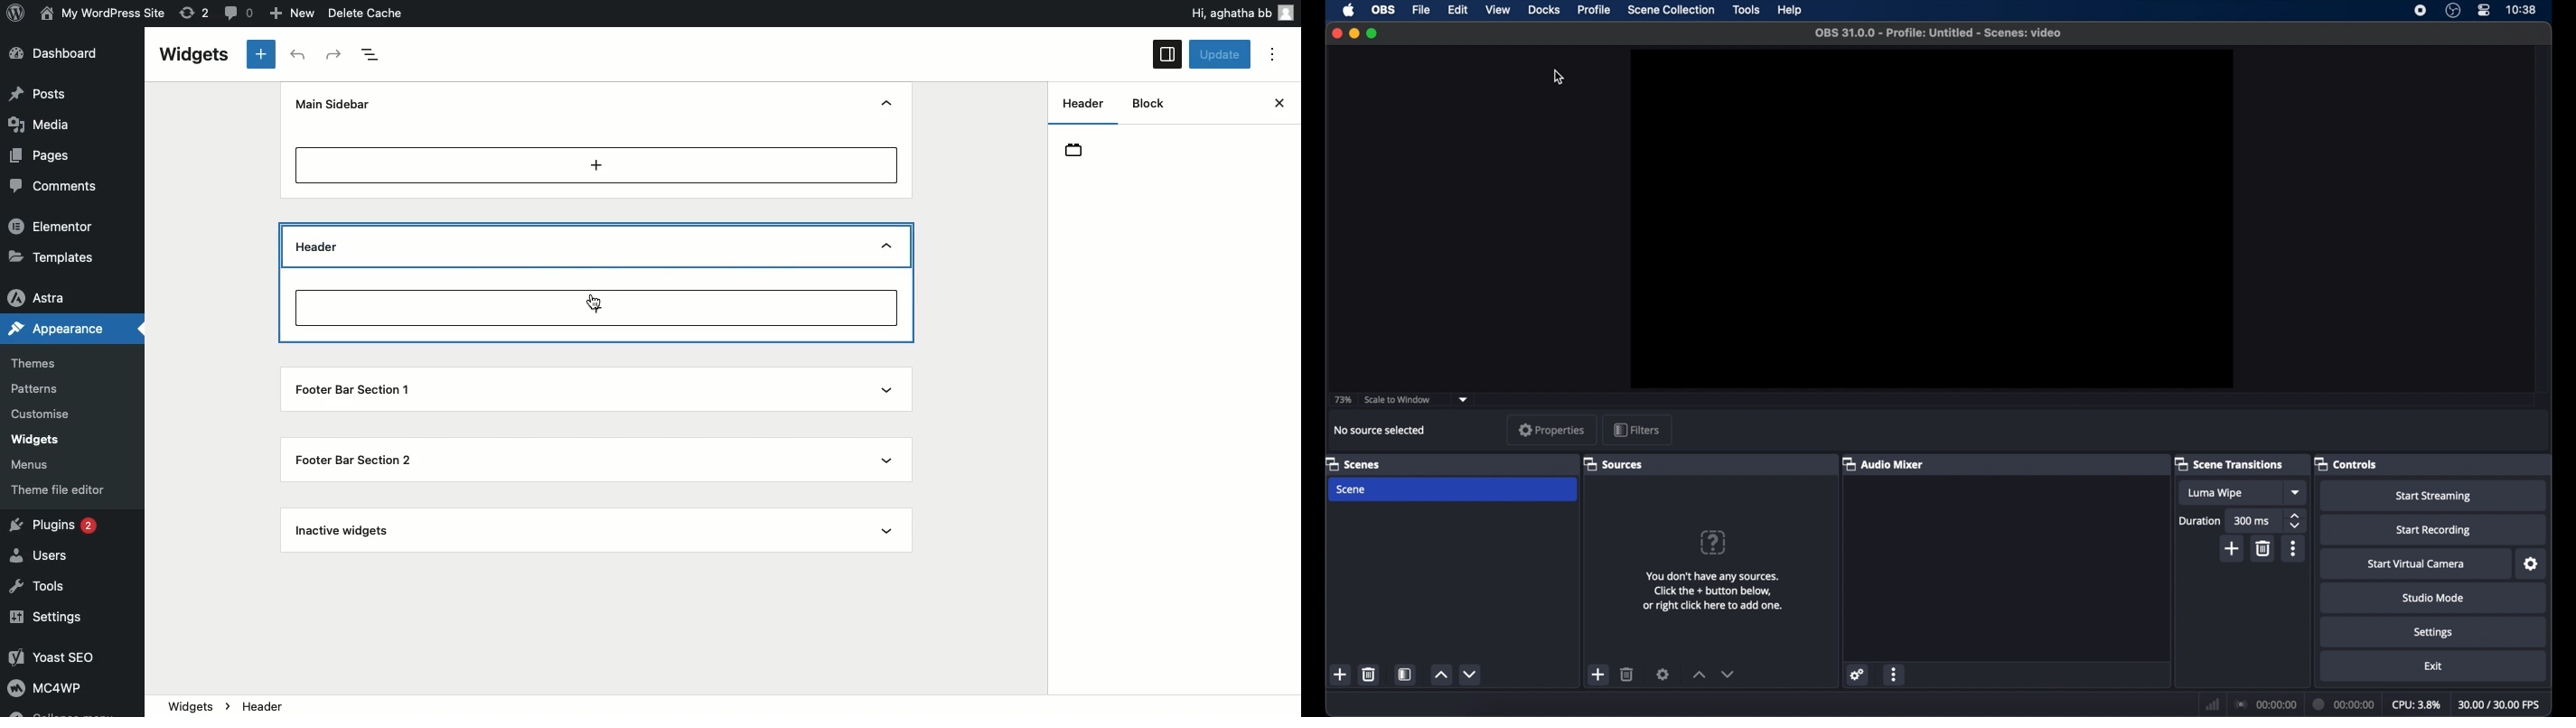 The height and width of the screenshot is (728, 2576). Describe the element at coordinates (1551, 430) in the screenshot. I see `properties` at that location.